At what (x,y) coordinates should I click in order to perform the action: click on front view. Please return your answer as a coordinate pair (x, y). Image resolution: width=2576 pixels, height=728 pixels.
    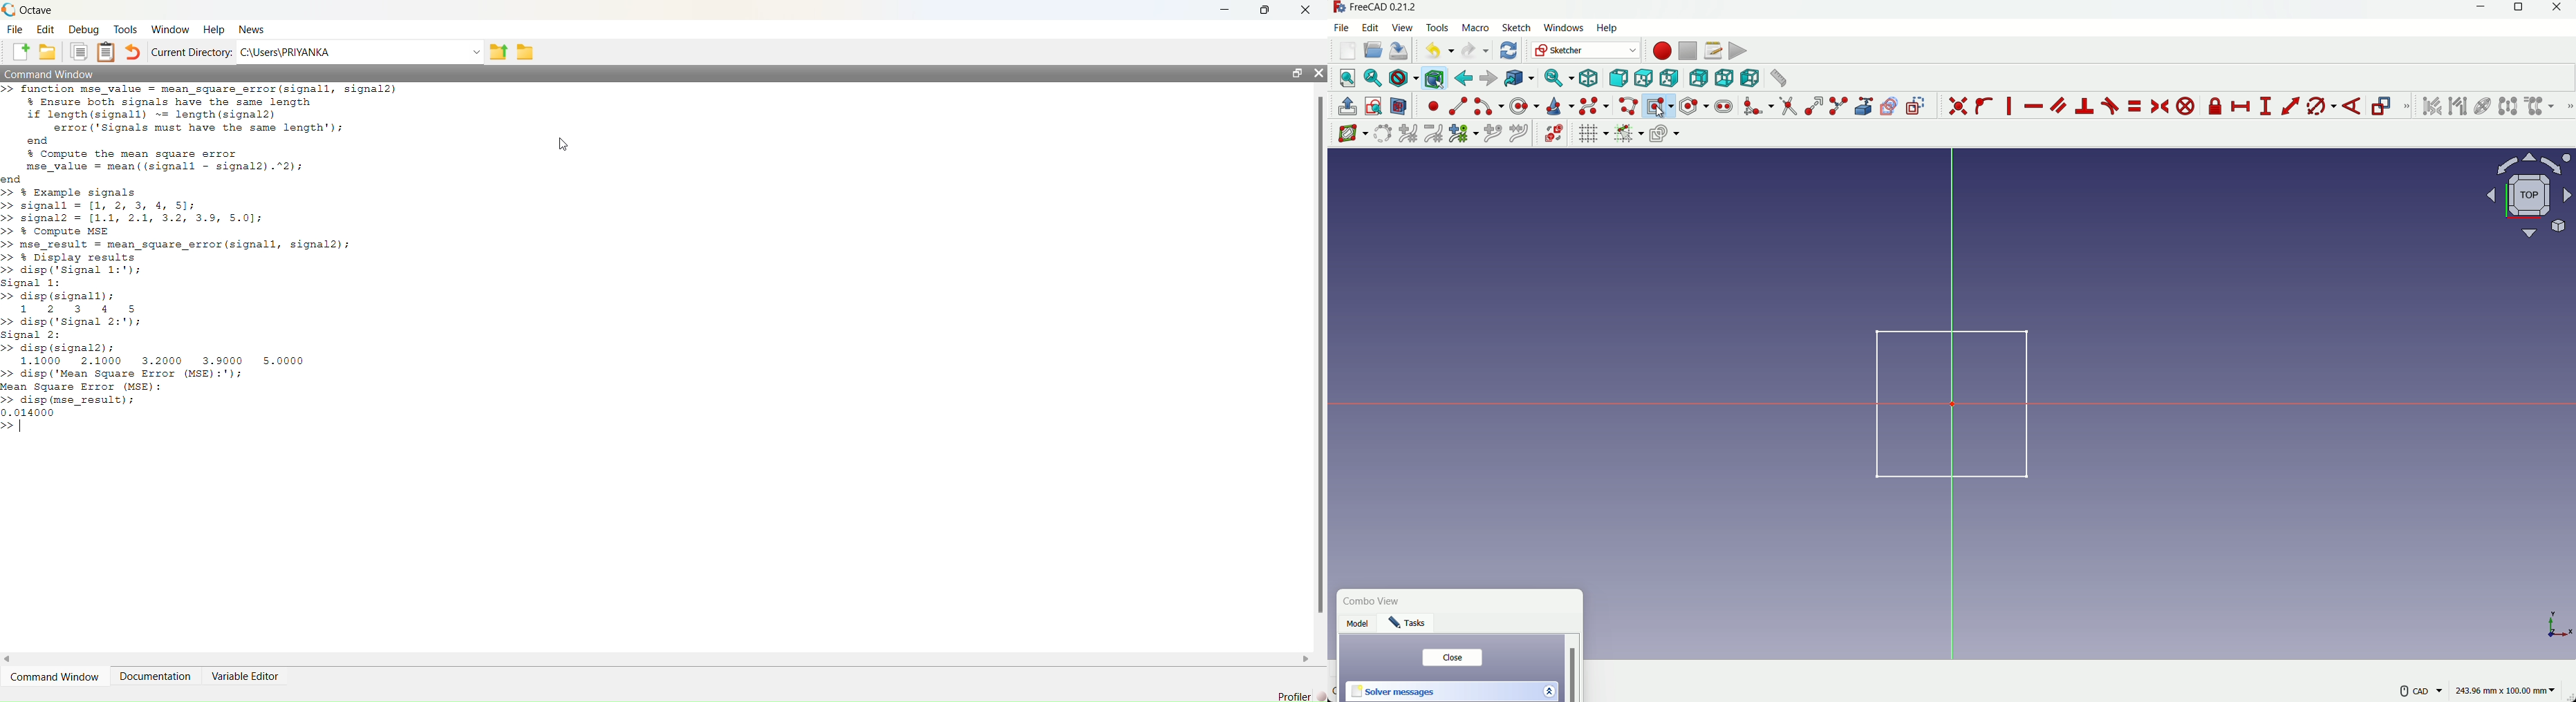
    Looking at the image, I should click on (1617, 79).